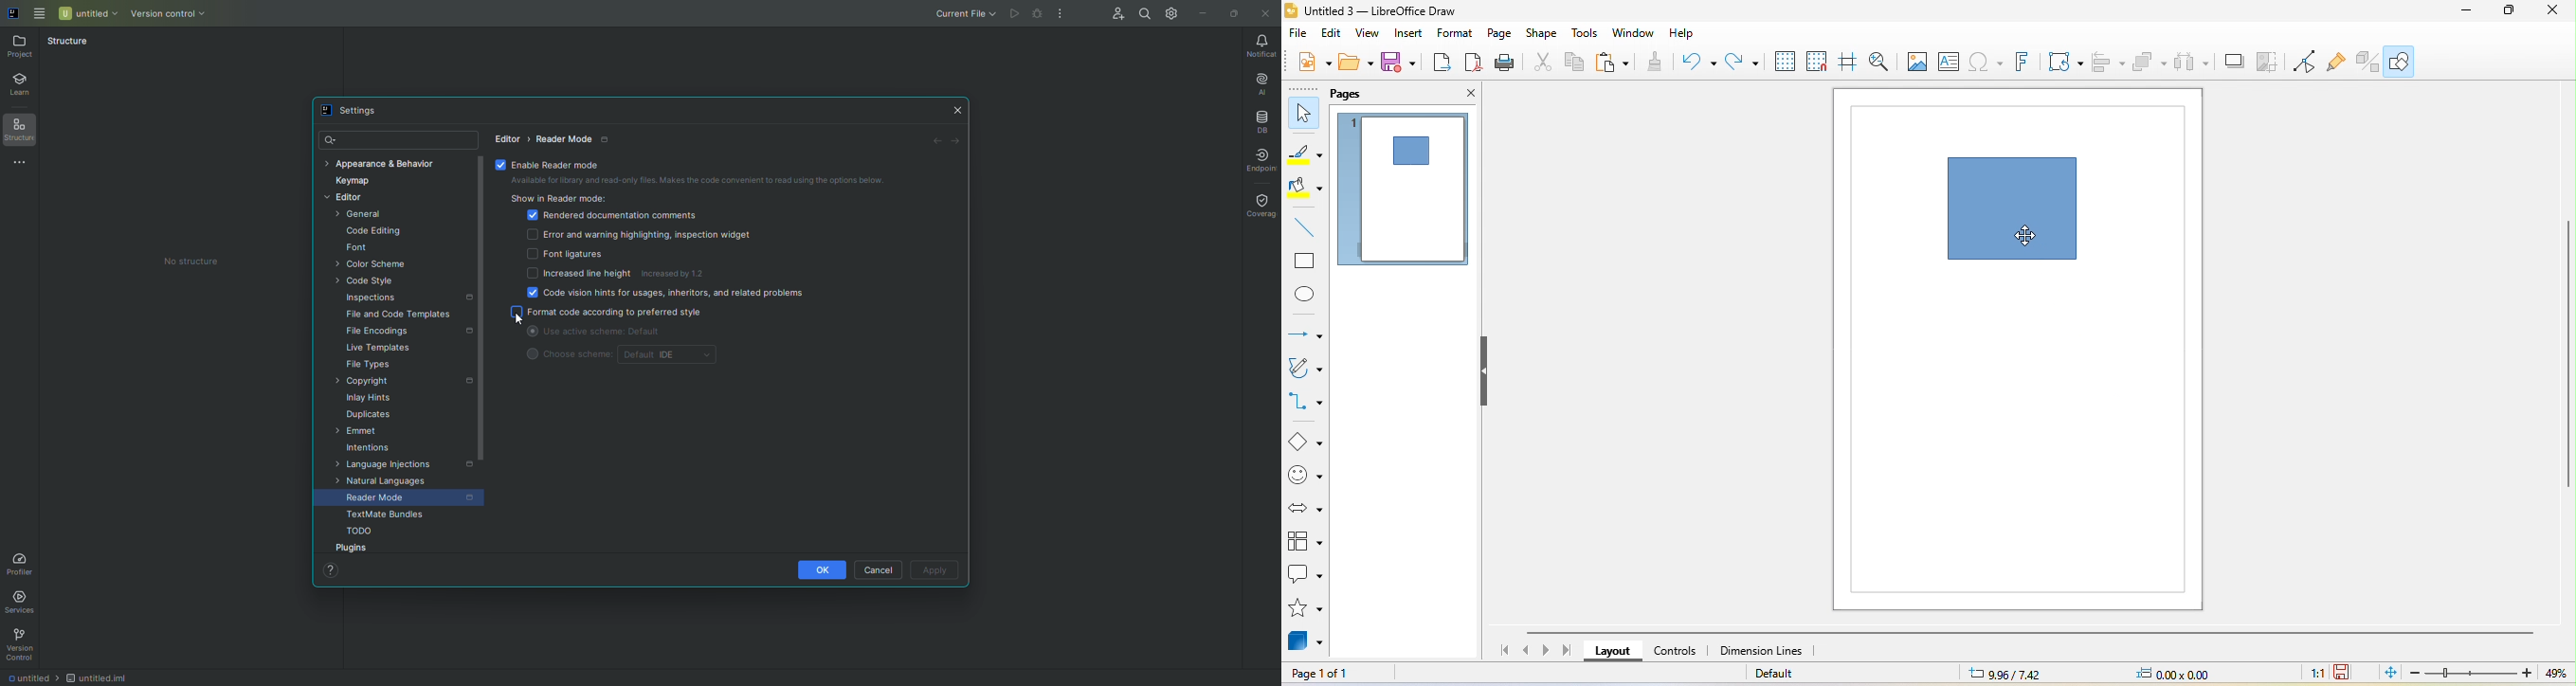 Image resolution: width=2576 pixels, height=700 pixels. What do you see at coordinates (1304, 507) in the screenshot?
I see `block arrows` at bounding box center [1304, 507].